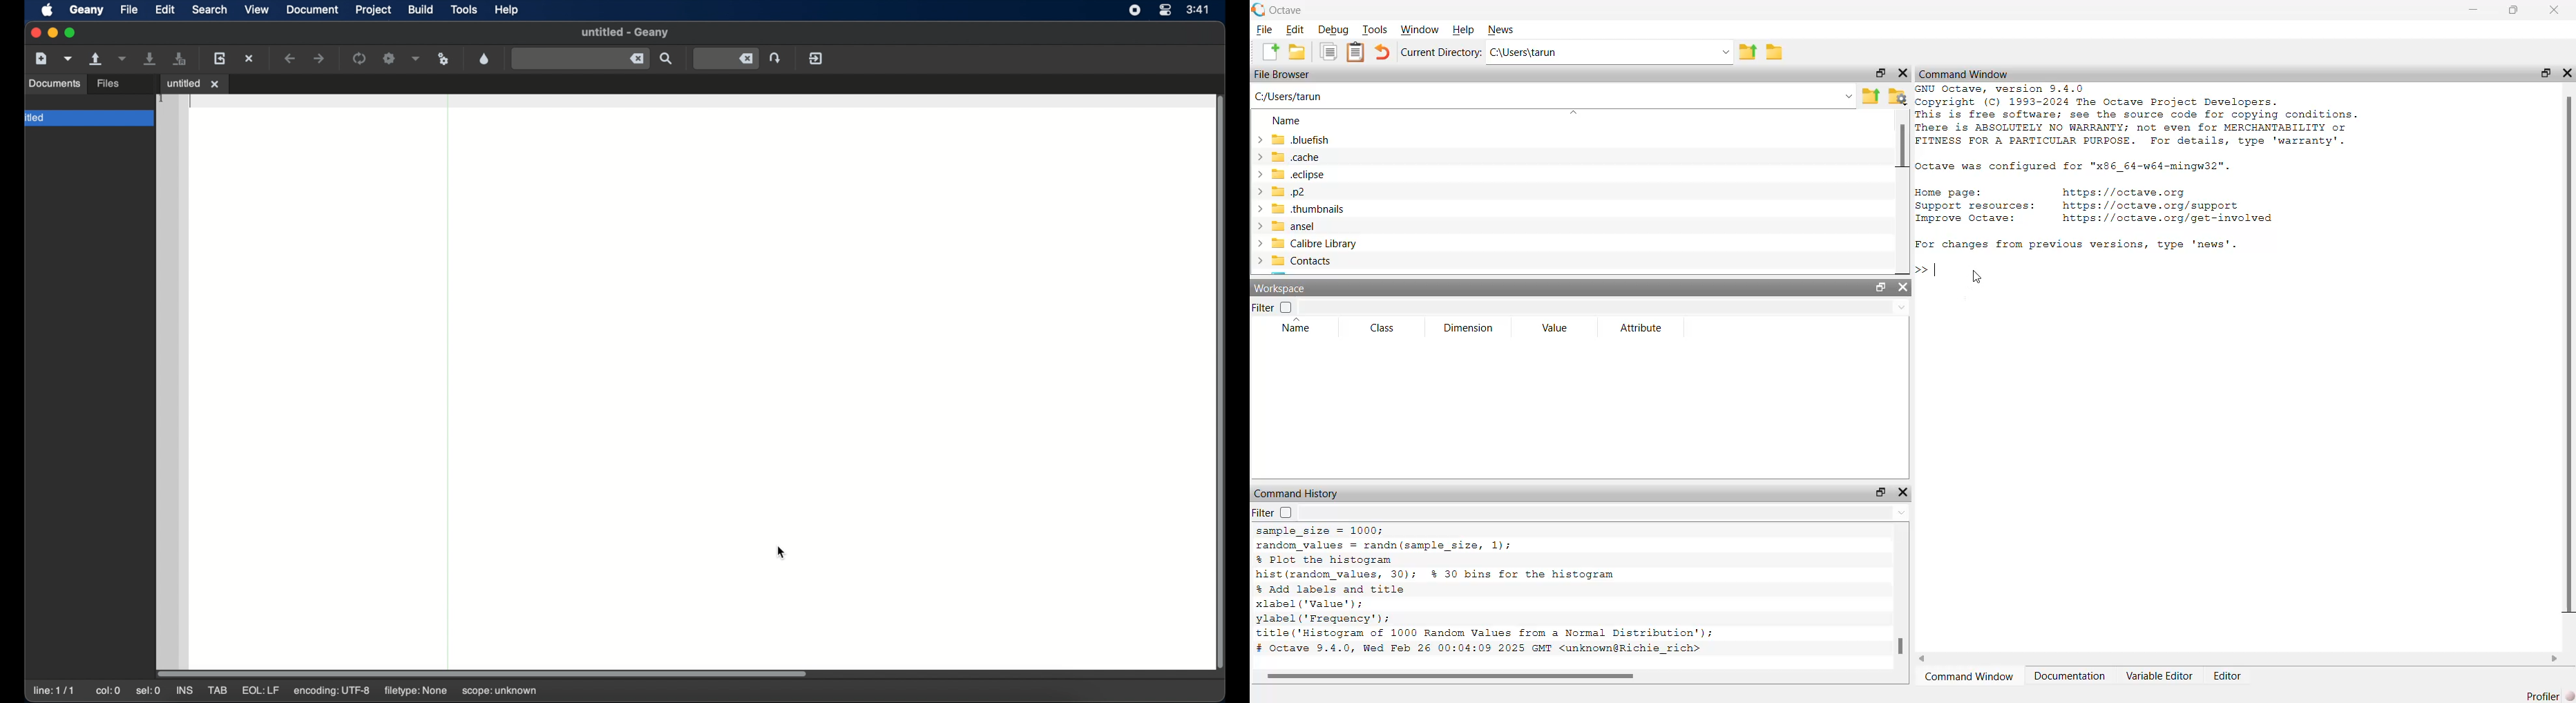 This screenshot has height=728, width=2576. Describe the element at coordinates (1284, 75) in the screenshot. I see `File Browser` at that location.